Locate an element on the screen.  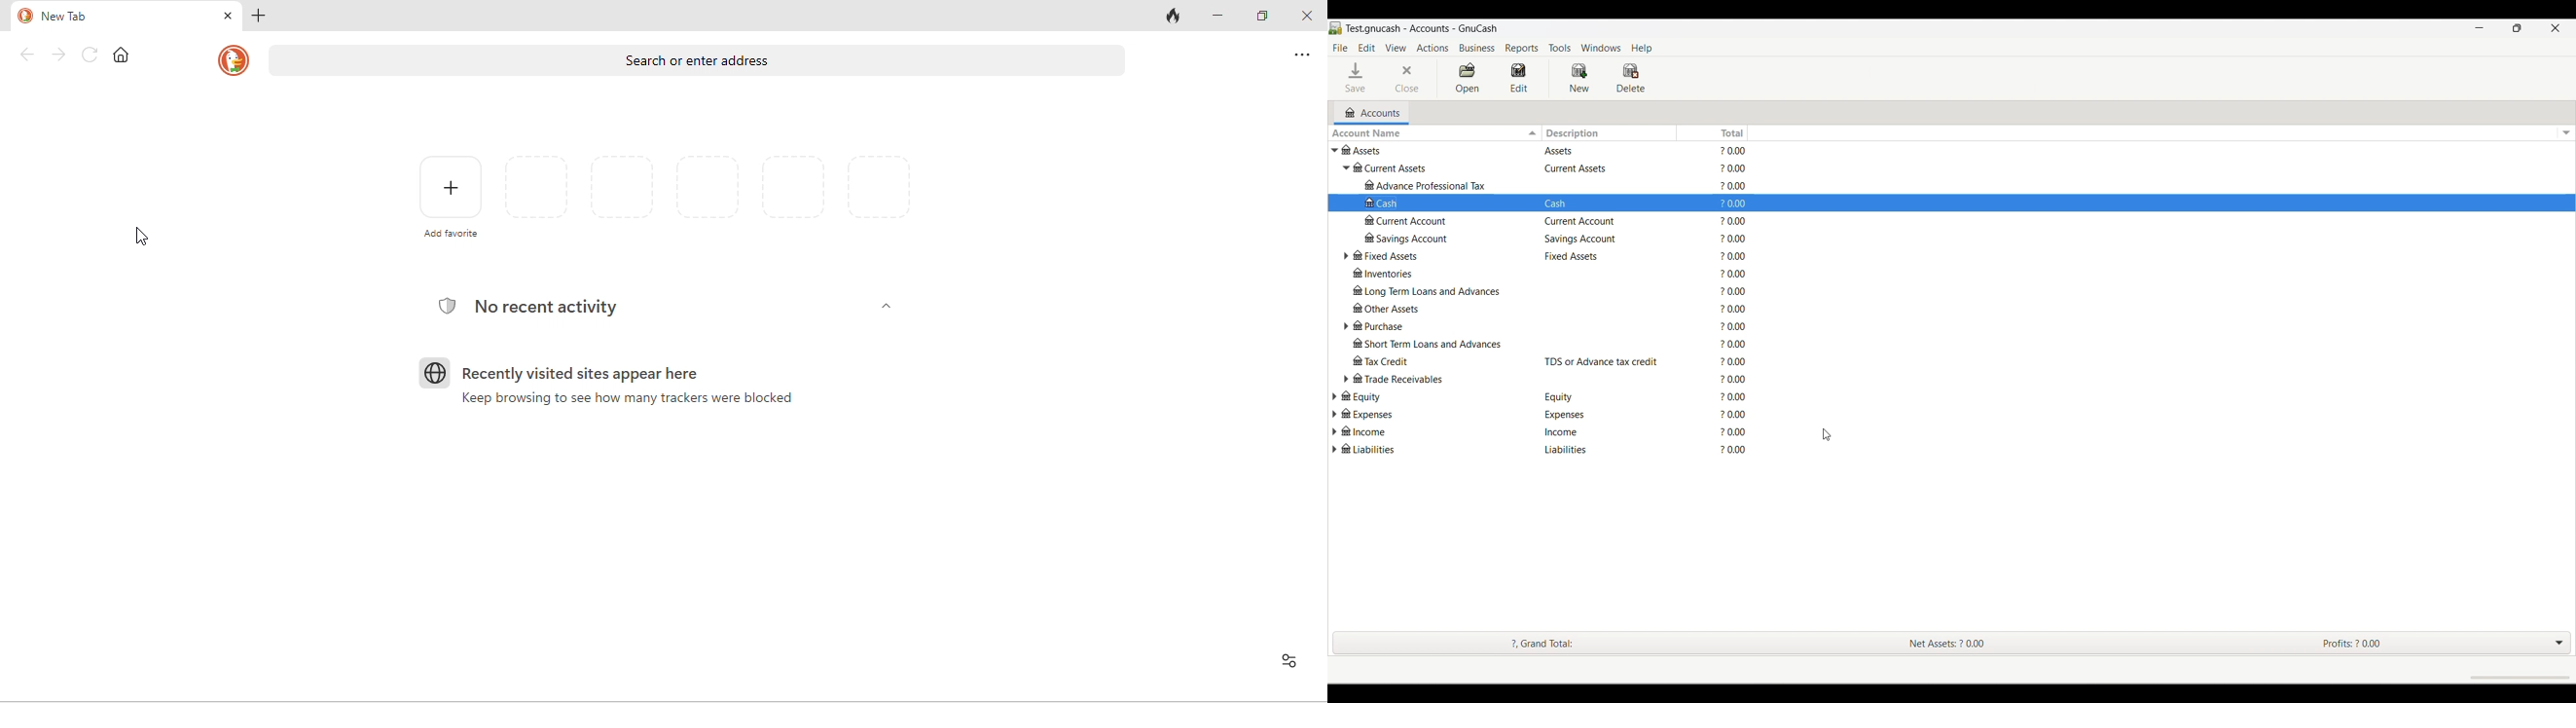
Tax credit is located at coordinates (1437, 360).